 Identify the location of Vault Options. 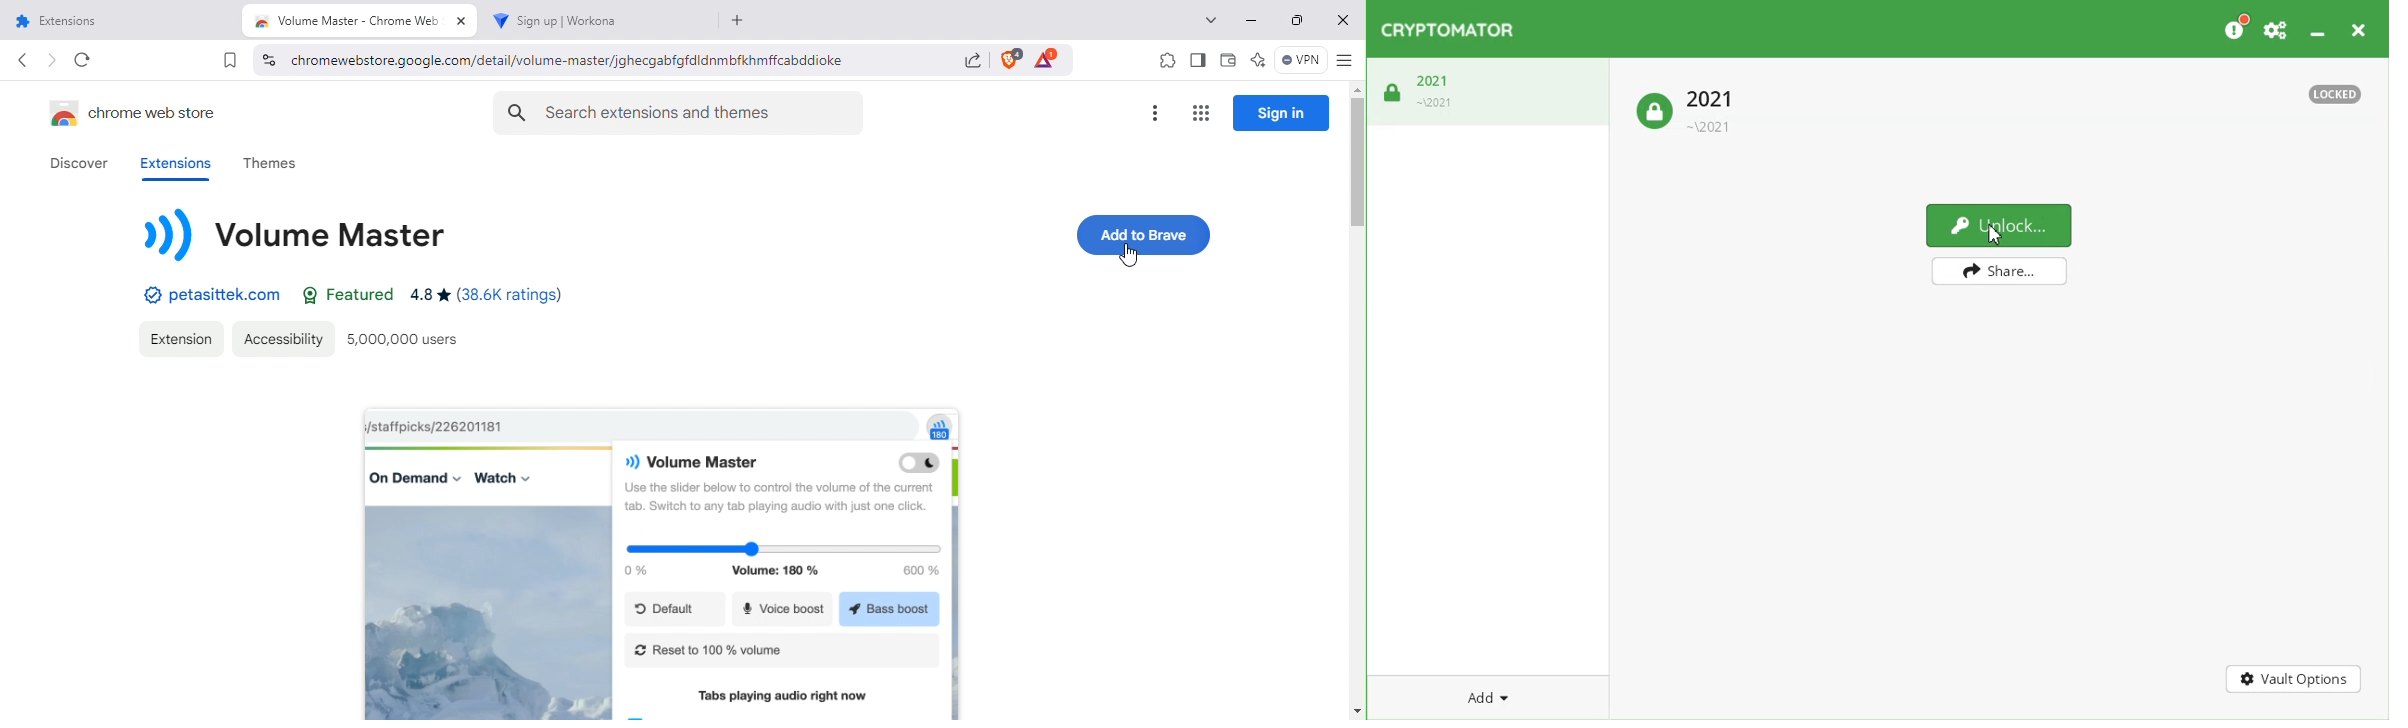
(2294, 680).